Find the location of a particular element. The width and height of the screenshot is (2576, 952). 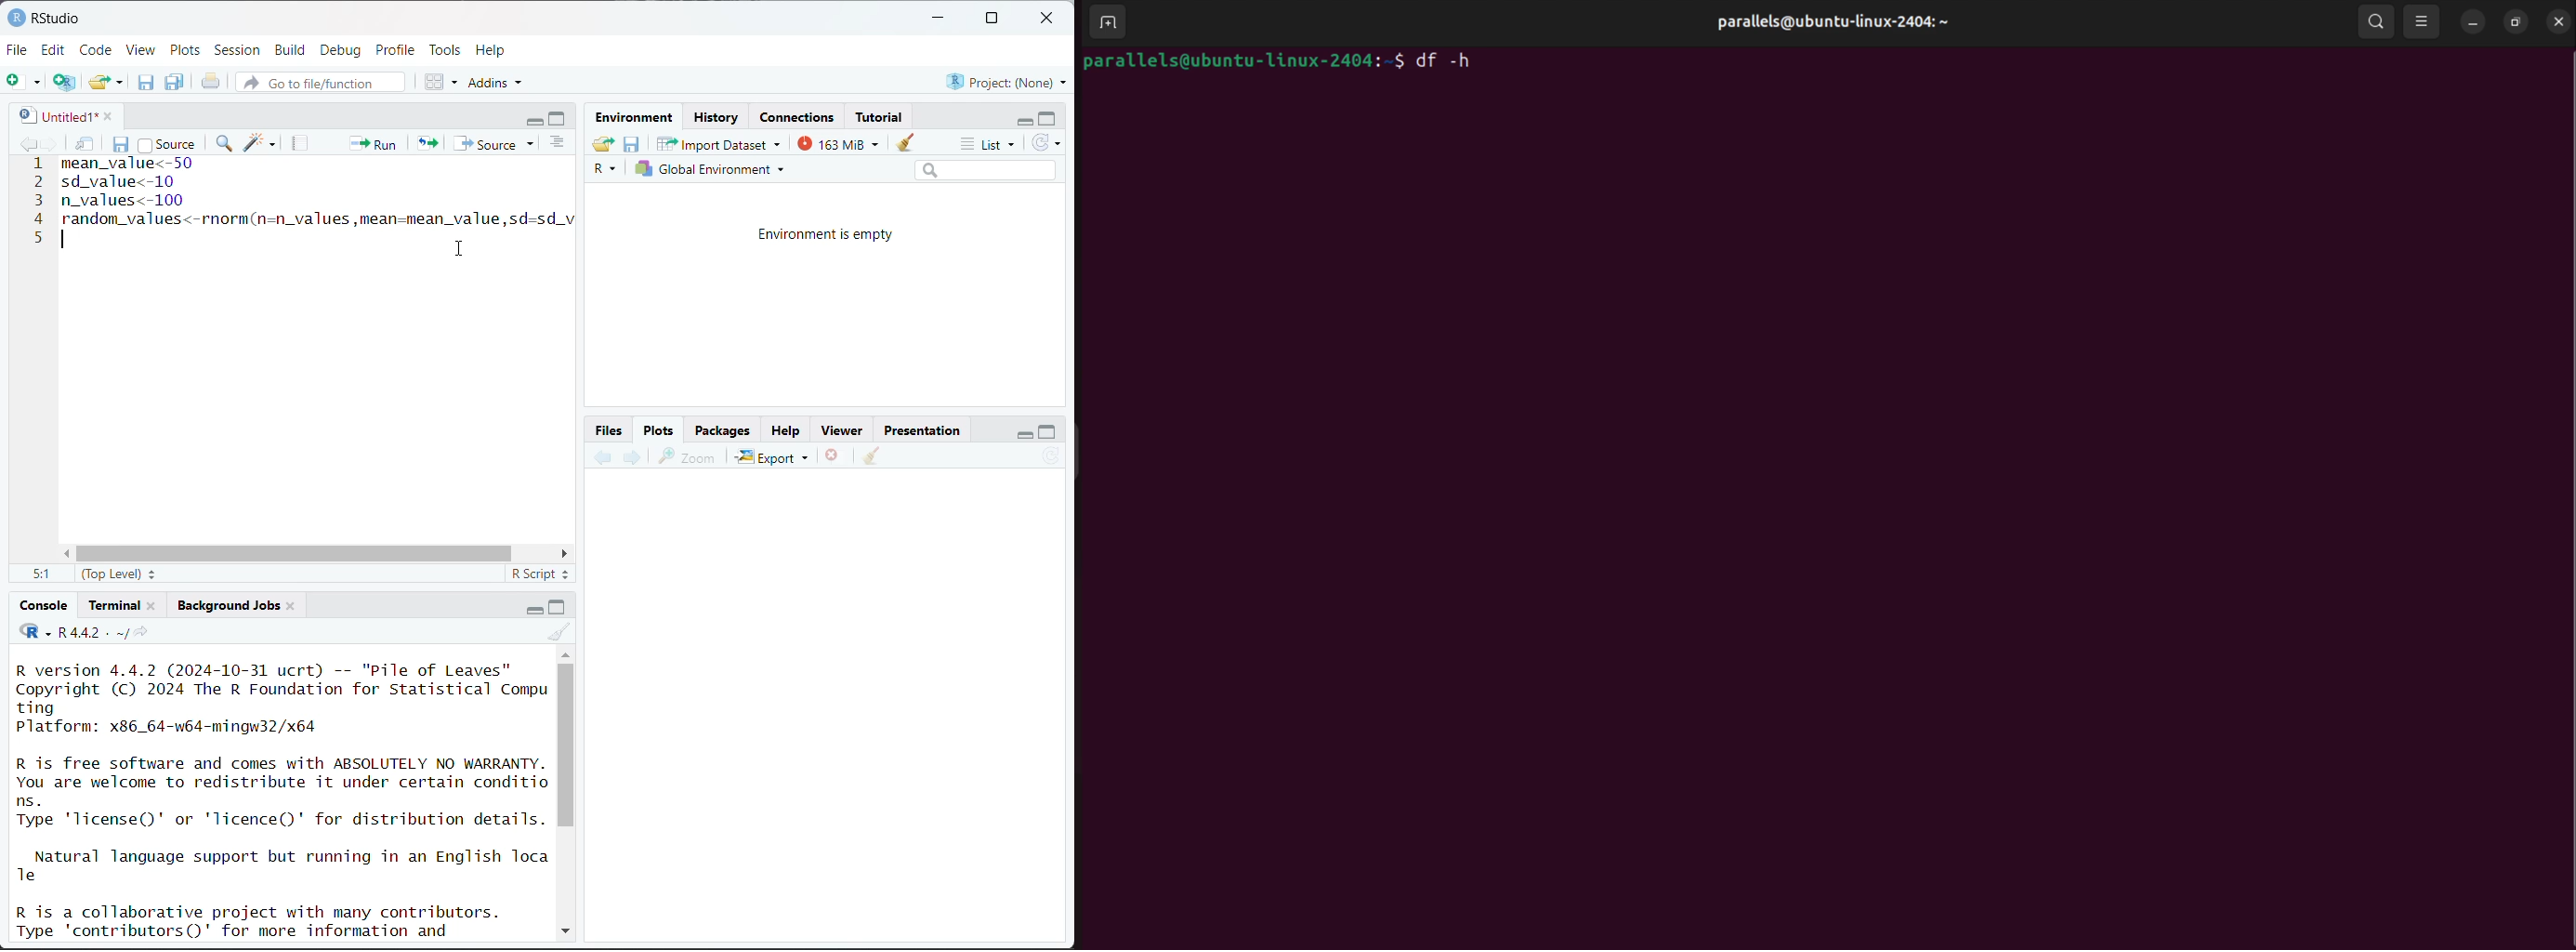

close is located at coordinates (151, 604).